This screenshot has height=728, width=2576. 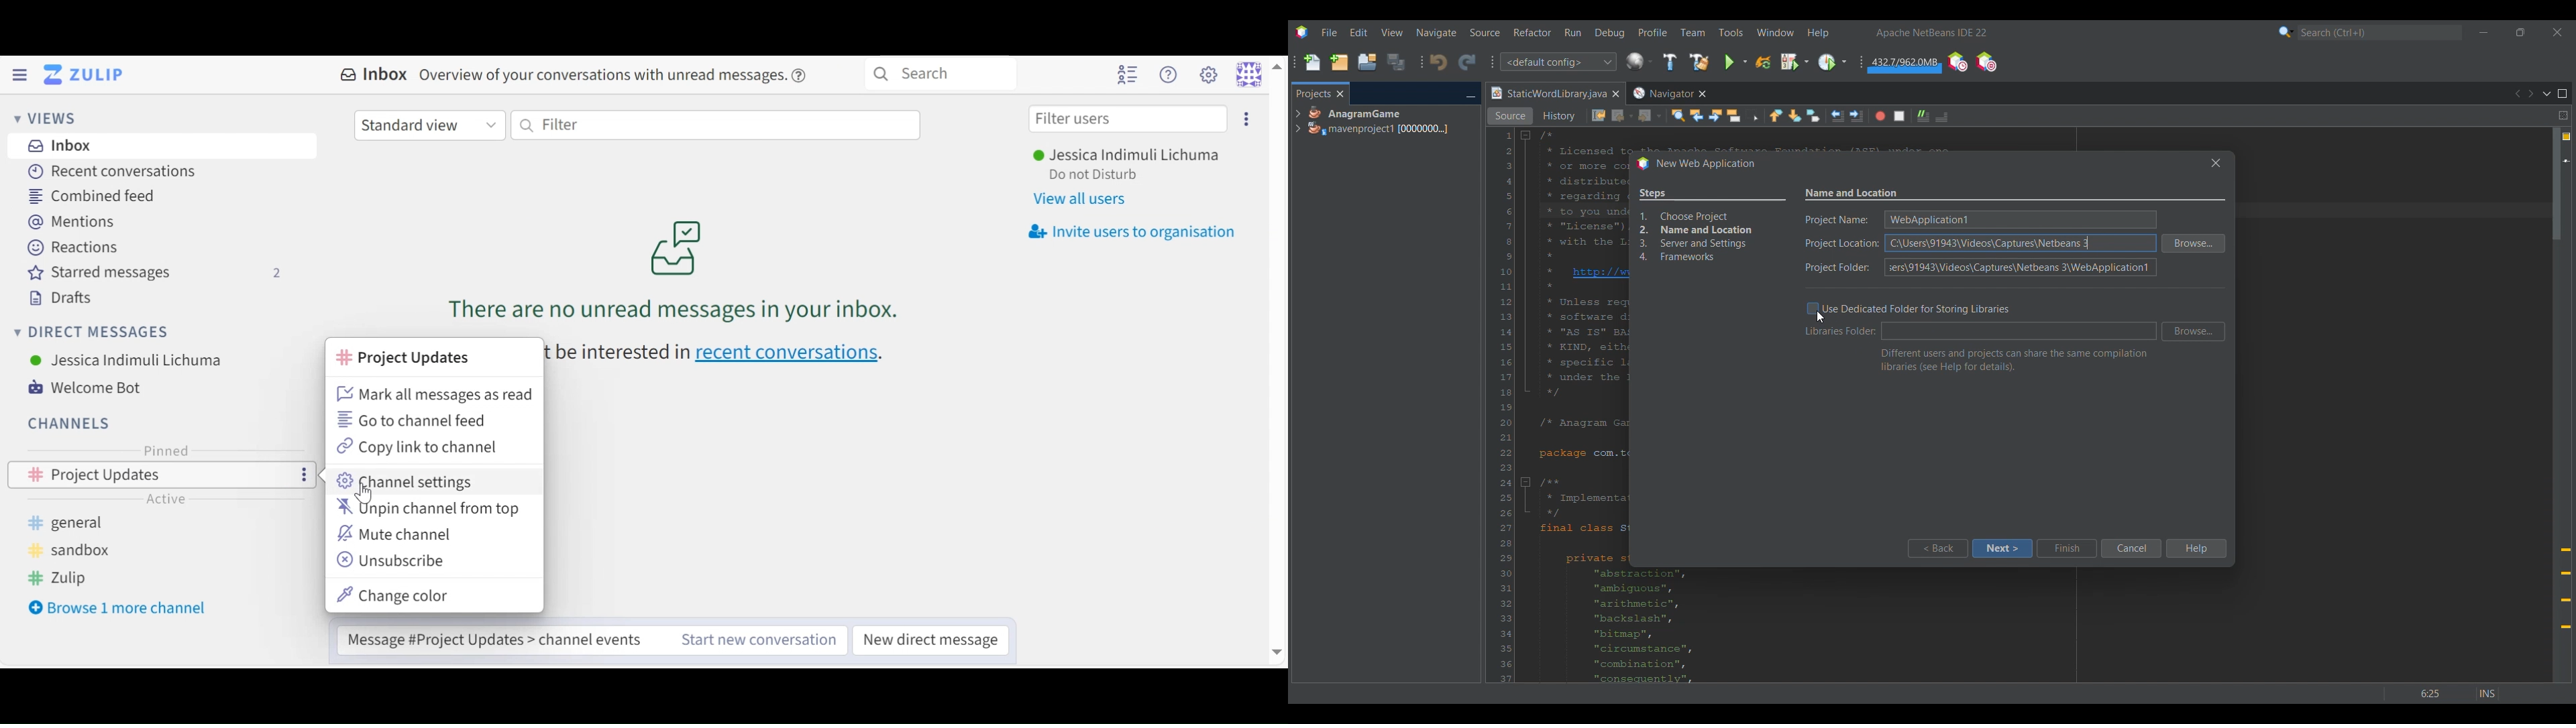 What do you see at coordinates (1752, 115) in the screenshot?
I see `Toggle rectangular selection` at bounding box center [1752, 115].